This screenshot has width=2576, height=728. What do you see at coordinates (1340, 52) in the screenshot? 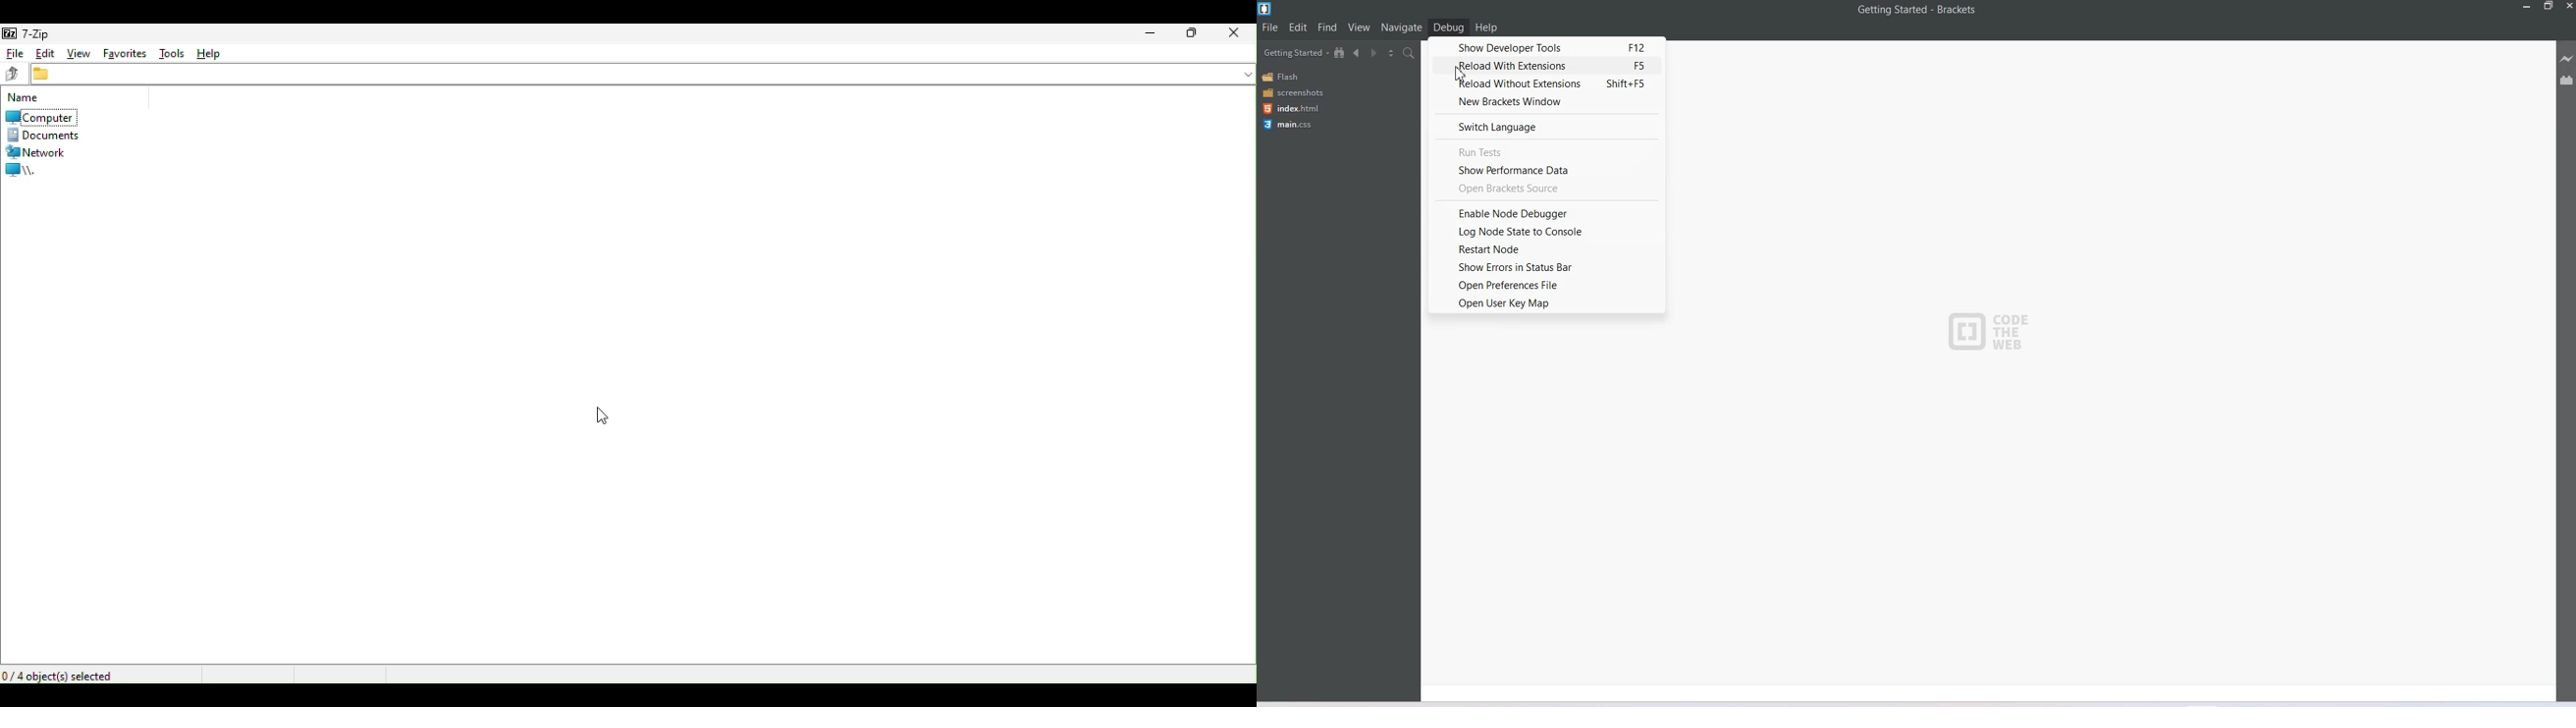
I see `Show file in Tree` at bounding box center [1340, 52].